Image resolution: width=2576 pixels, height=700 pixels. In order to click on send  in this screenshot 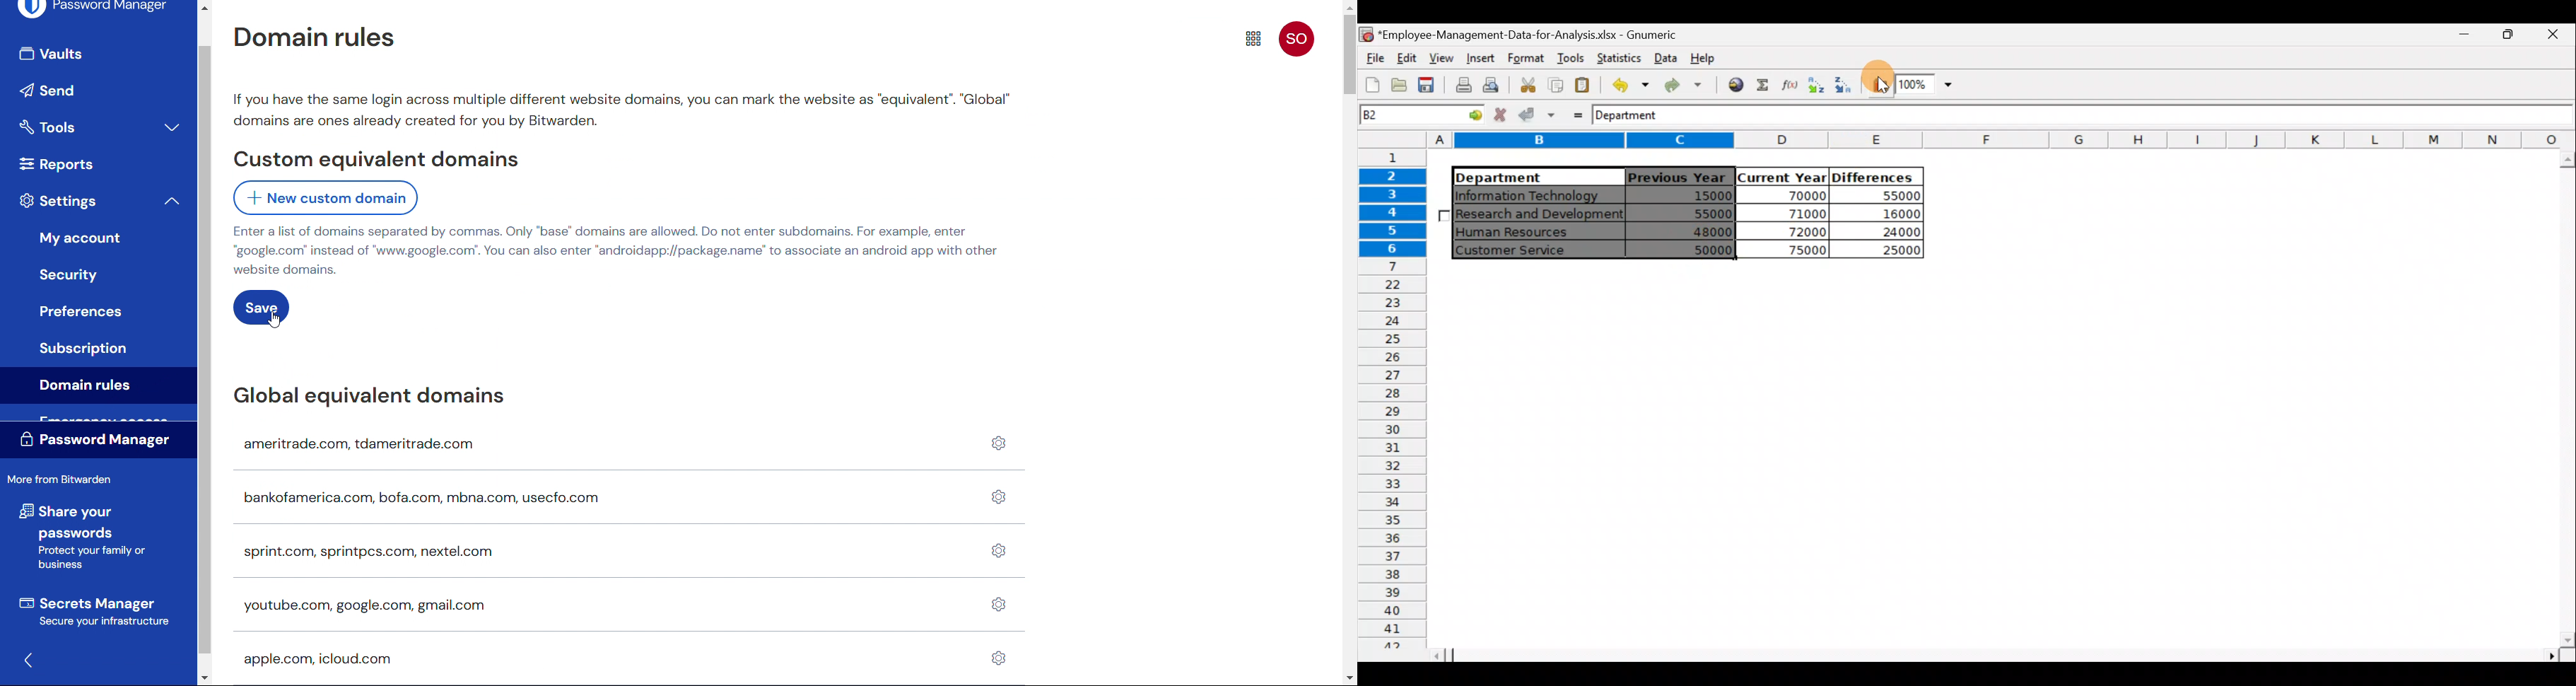, I will do `click(90, 89)`.